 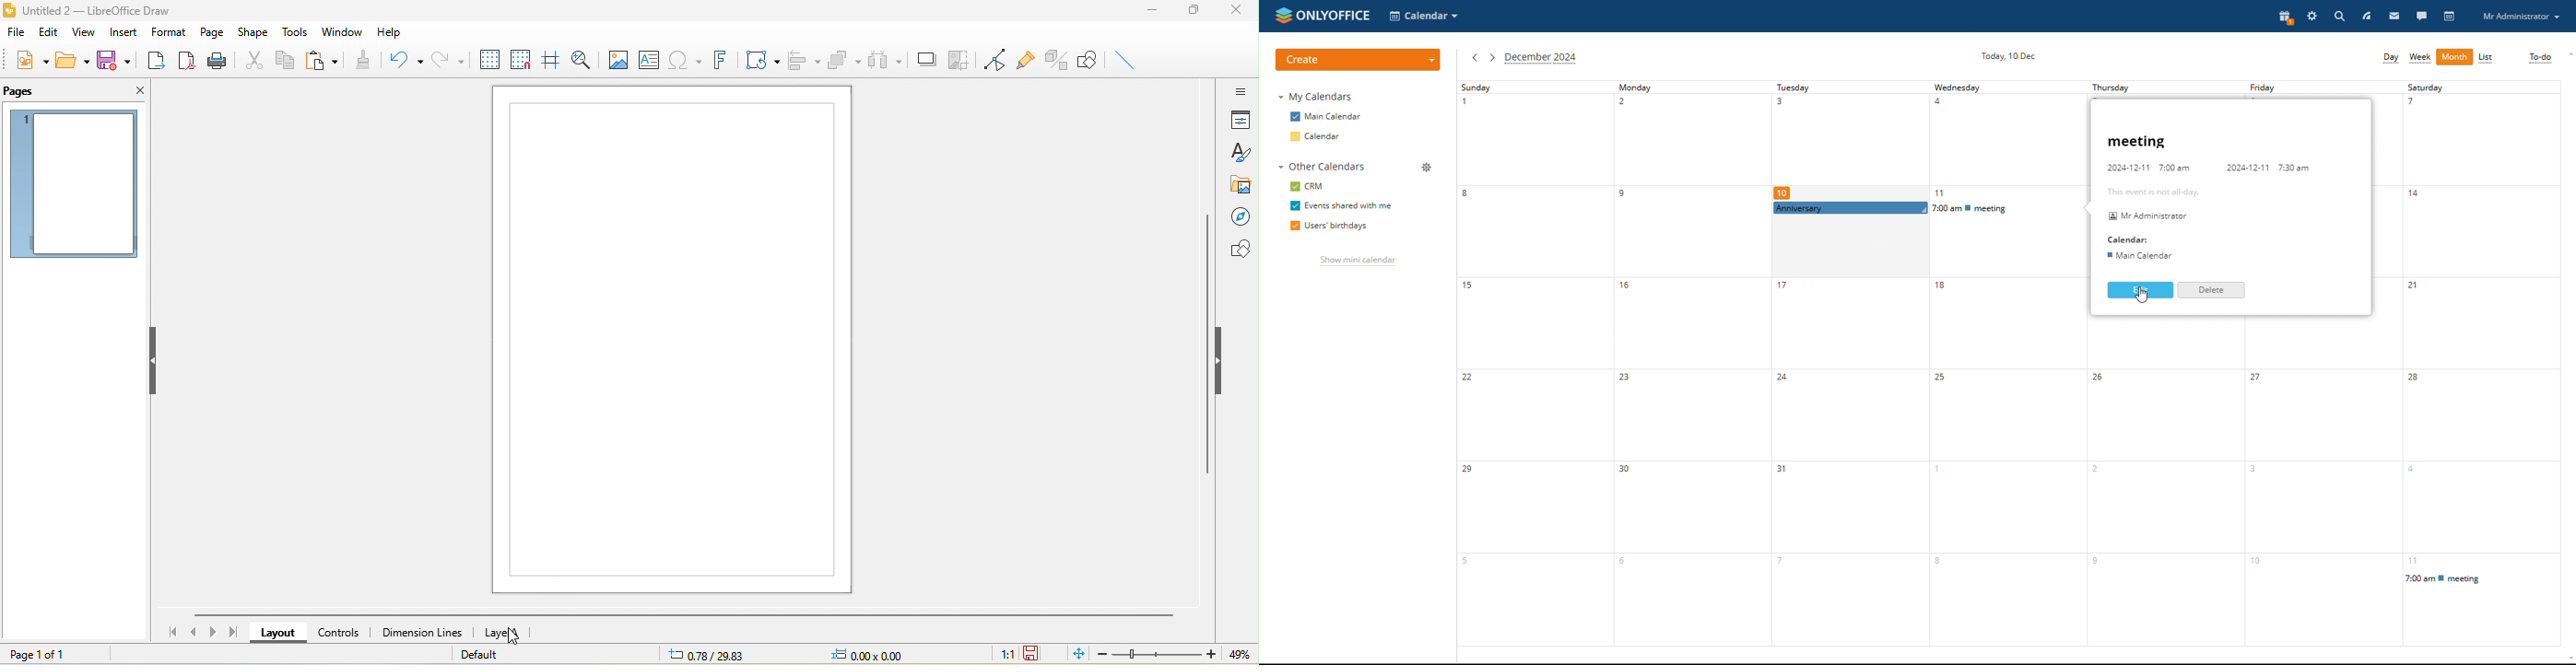 I want to click on toggle point edit mode, so click(x=994, y=62).